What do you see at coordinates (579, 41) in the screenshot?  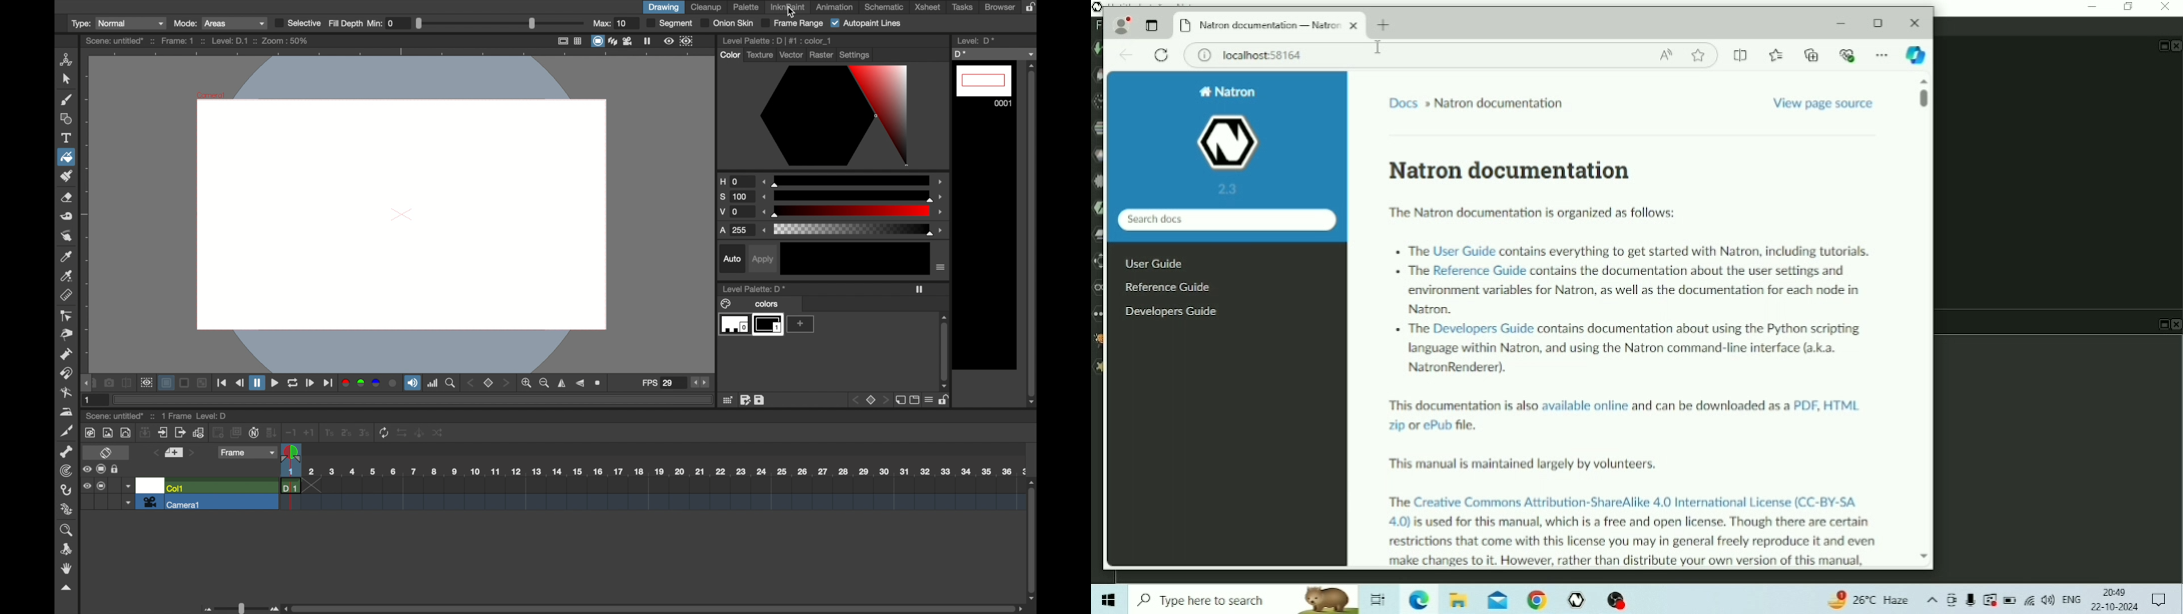 I see `table` at bounding box center [579, 41].